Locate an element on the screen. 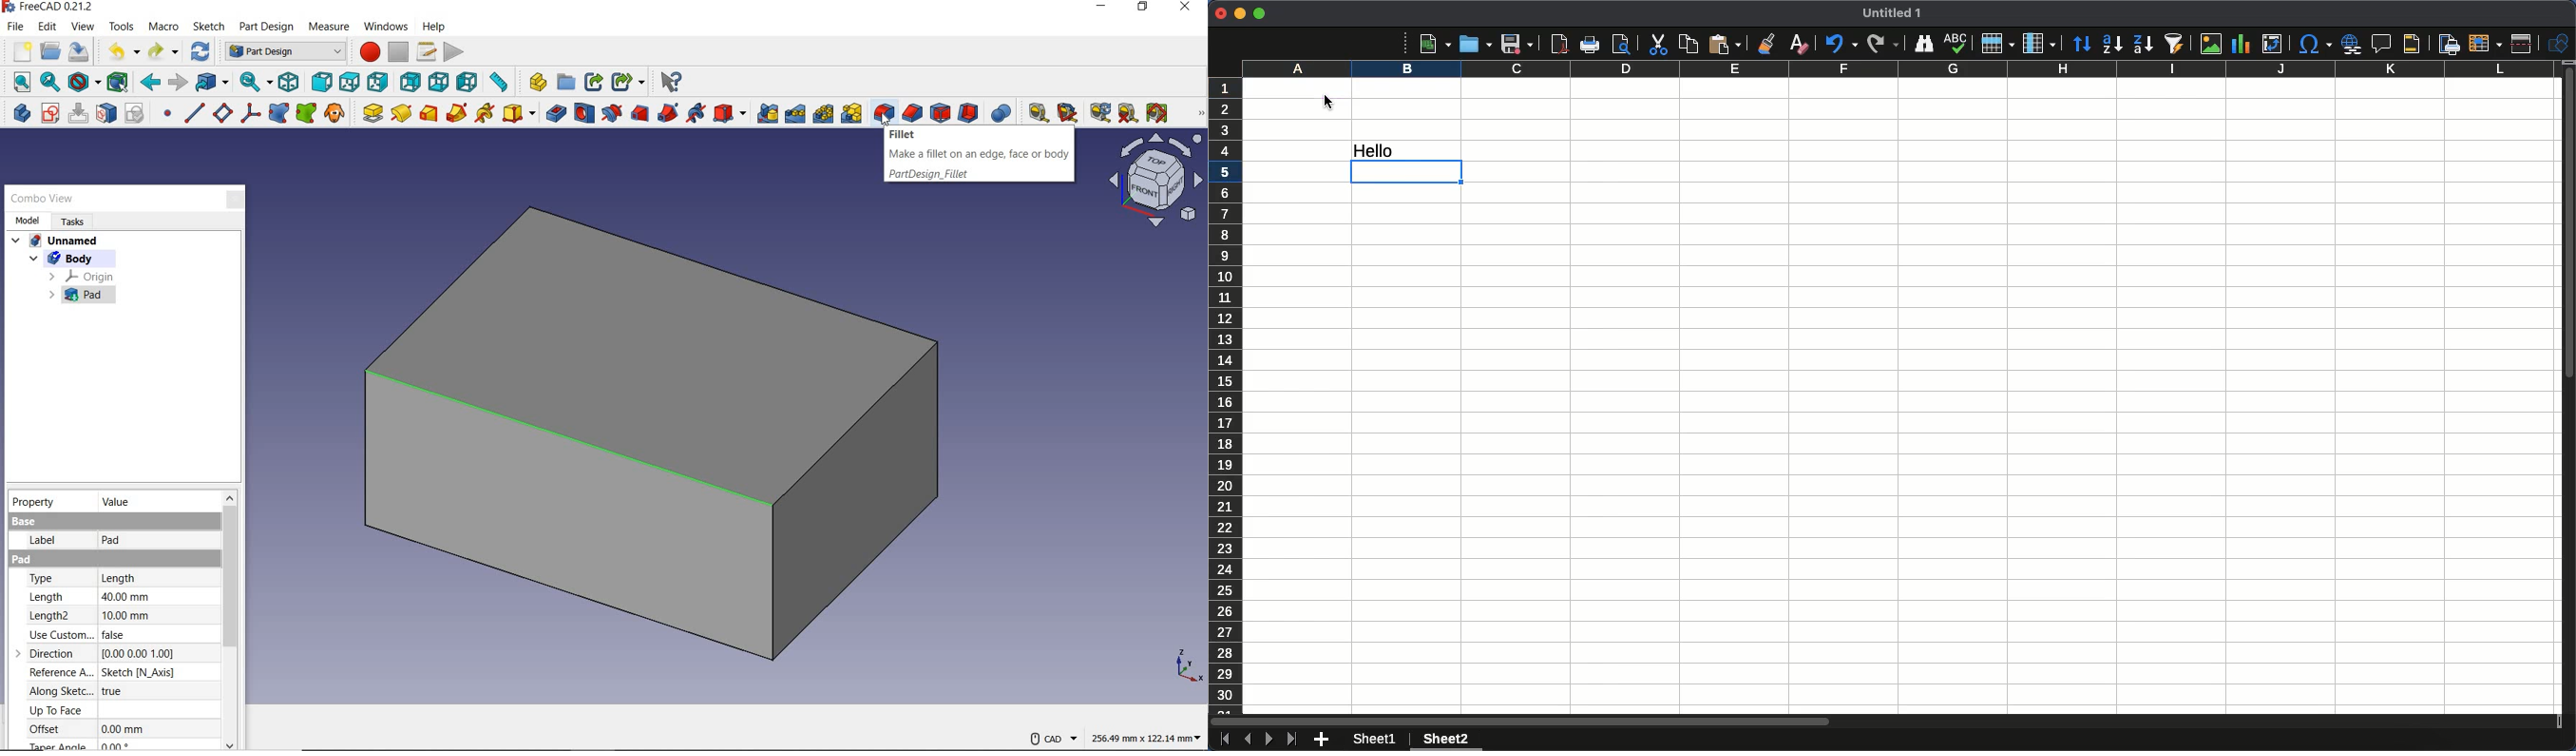 Image resolution: width=2576 pixels, height=756 pixels. redo is located at coordinates (165, 52).